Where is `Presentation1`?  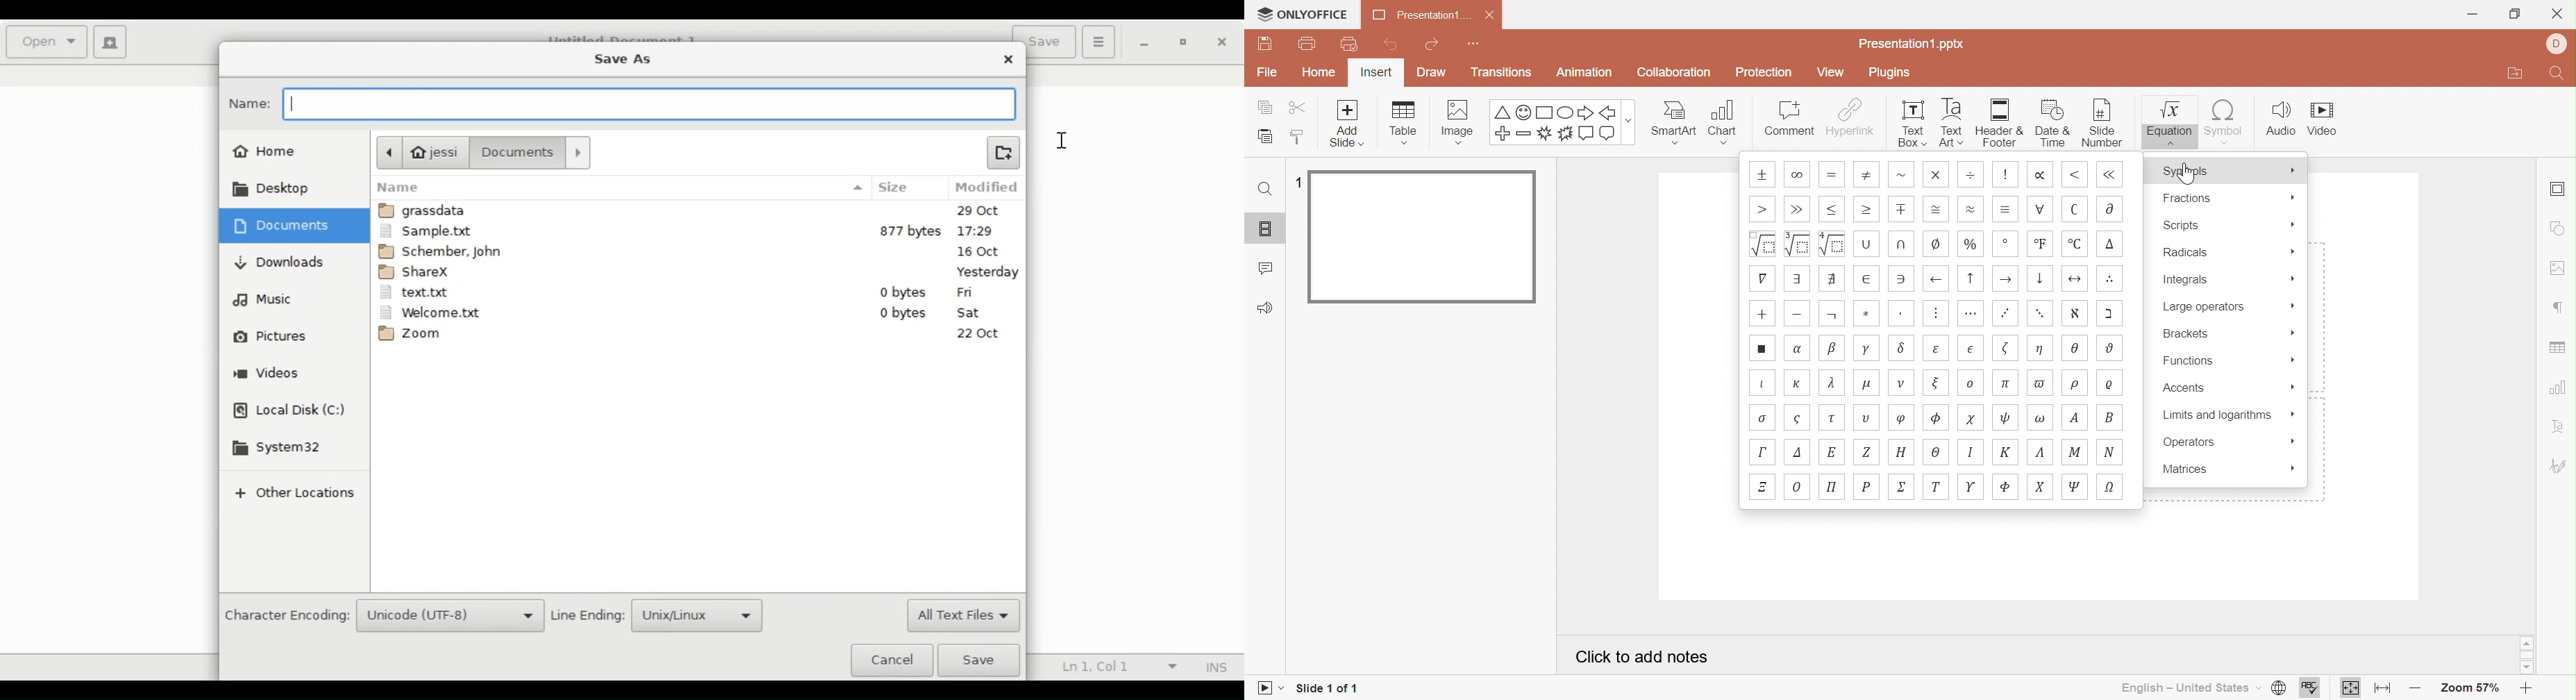
Presentation1 is located at coordinates (1416, 17).